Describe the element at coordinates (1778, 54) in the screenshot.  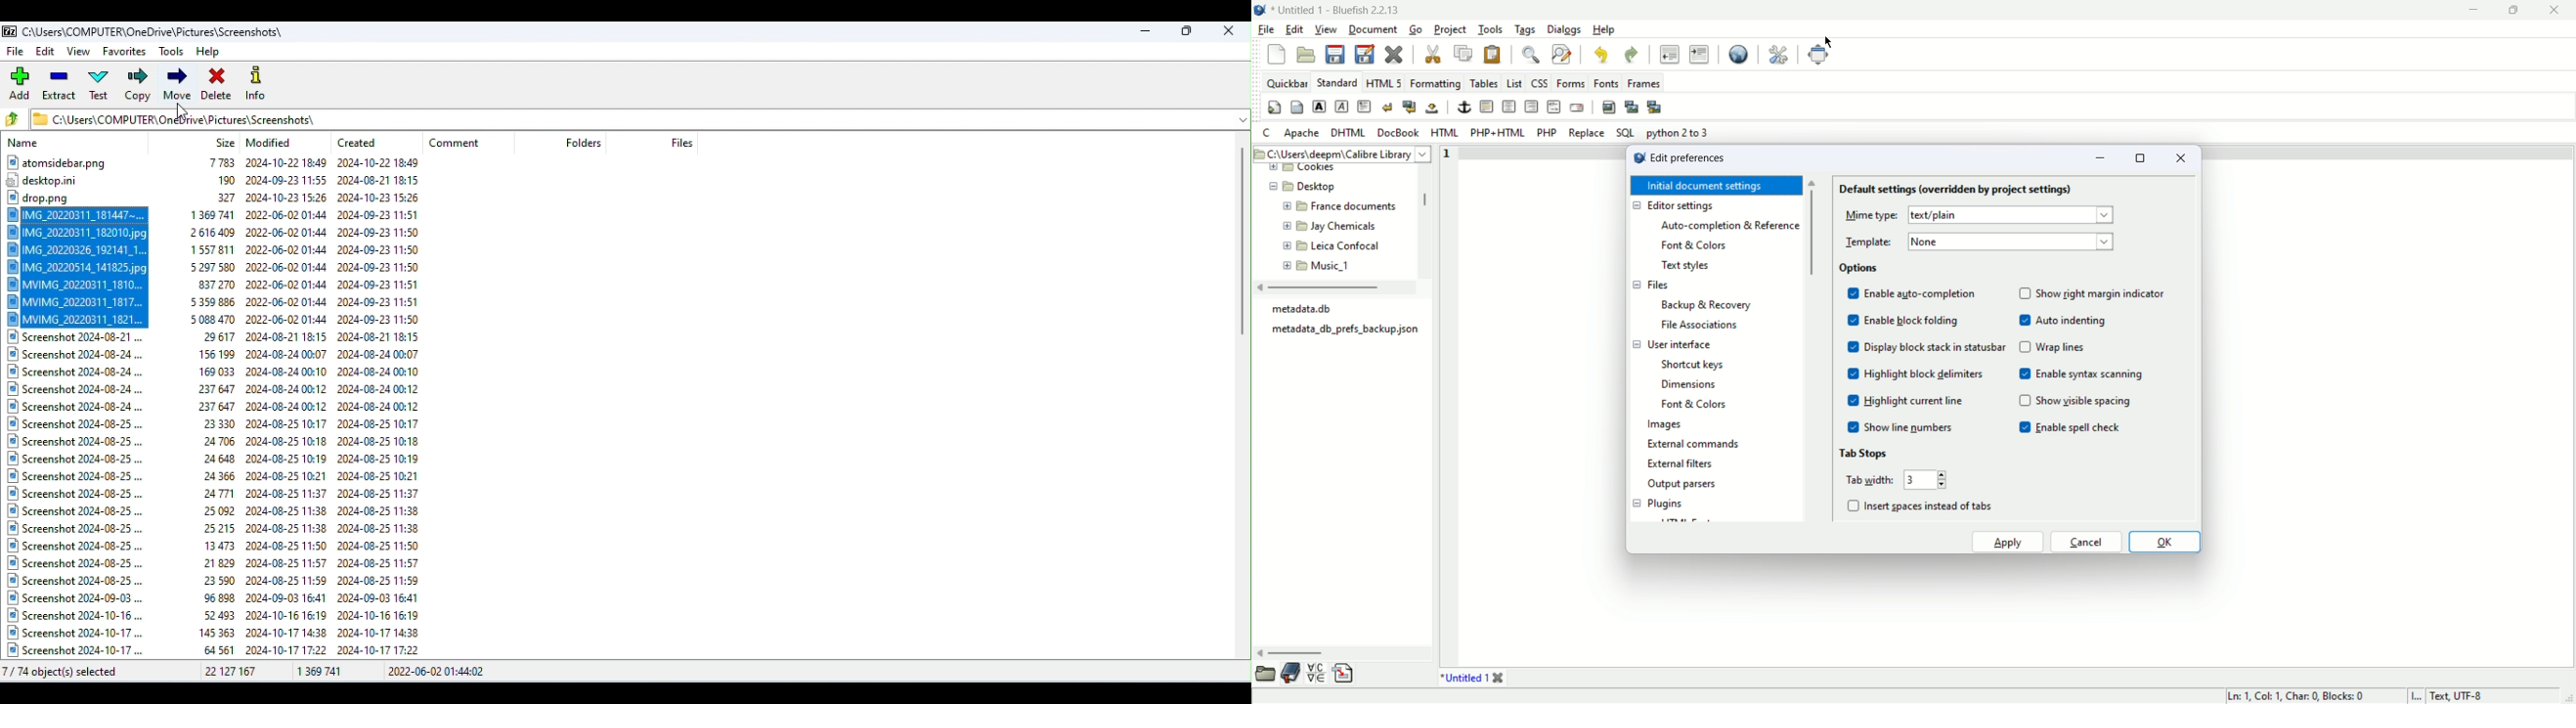
I see `preferences` at that location.